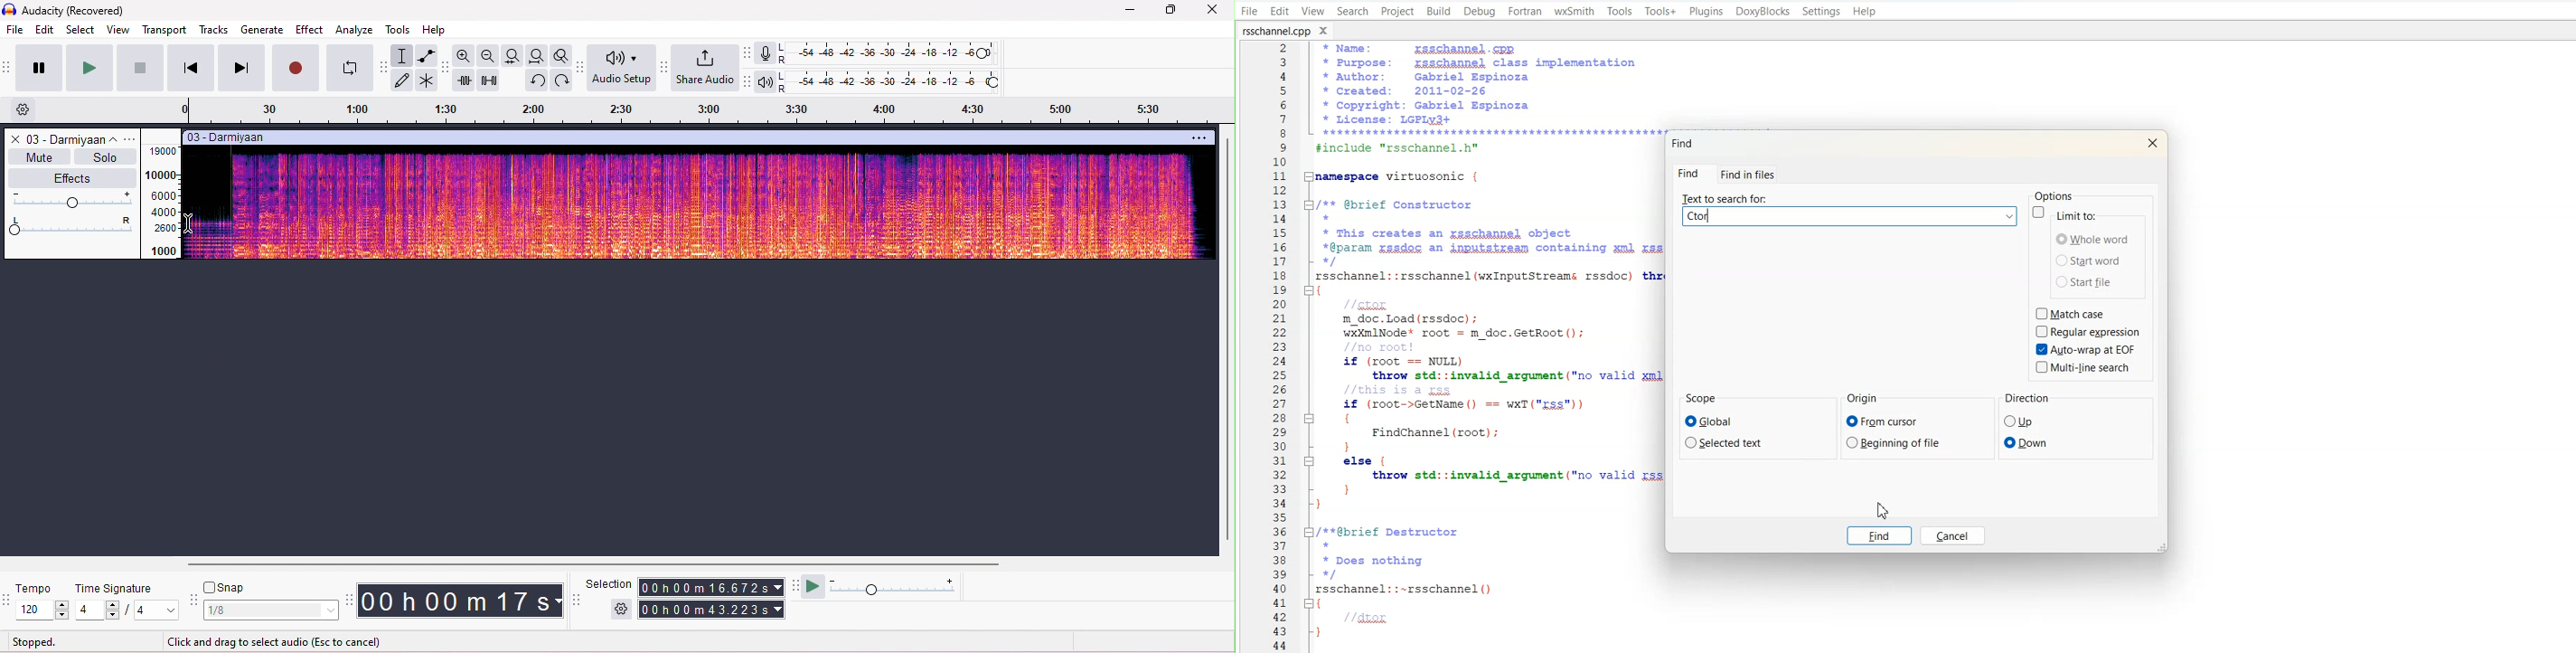 The image size is (2576, 672). What do you see at coordinates (600, 563) in the screenshot?
I see `horizontal scroll bar` at bounding box center [600, 563].